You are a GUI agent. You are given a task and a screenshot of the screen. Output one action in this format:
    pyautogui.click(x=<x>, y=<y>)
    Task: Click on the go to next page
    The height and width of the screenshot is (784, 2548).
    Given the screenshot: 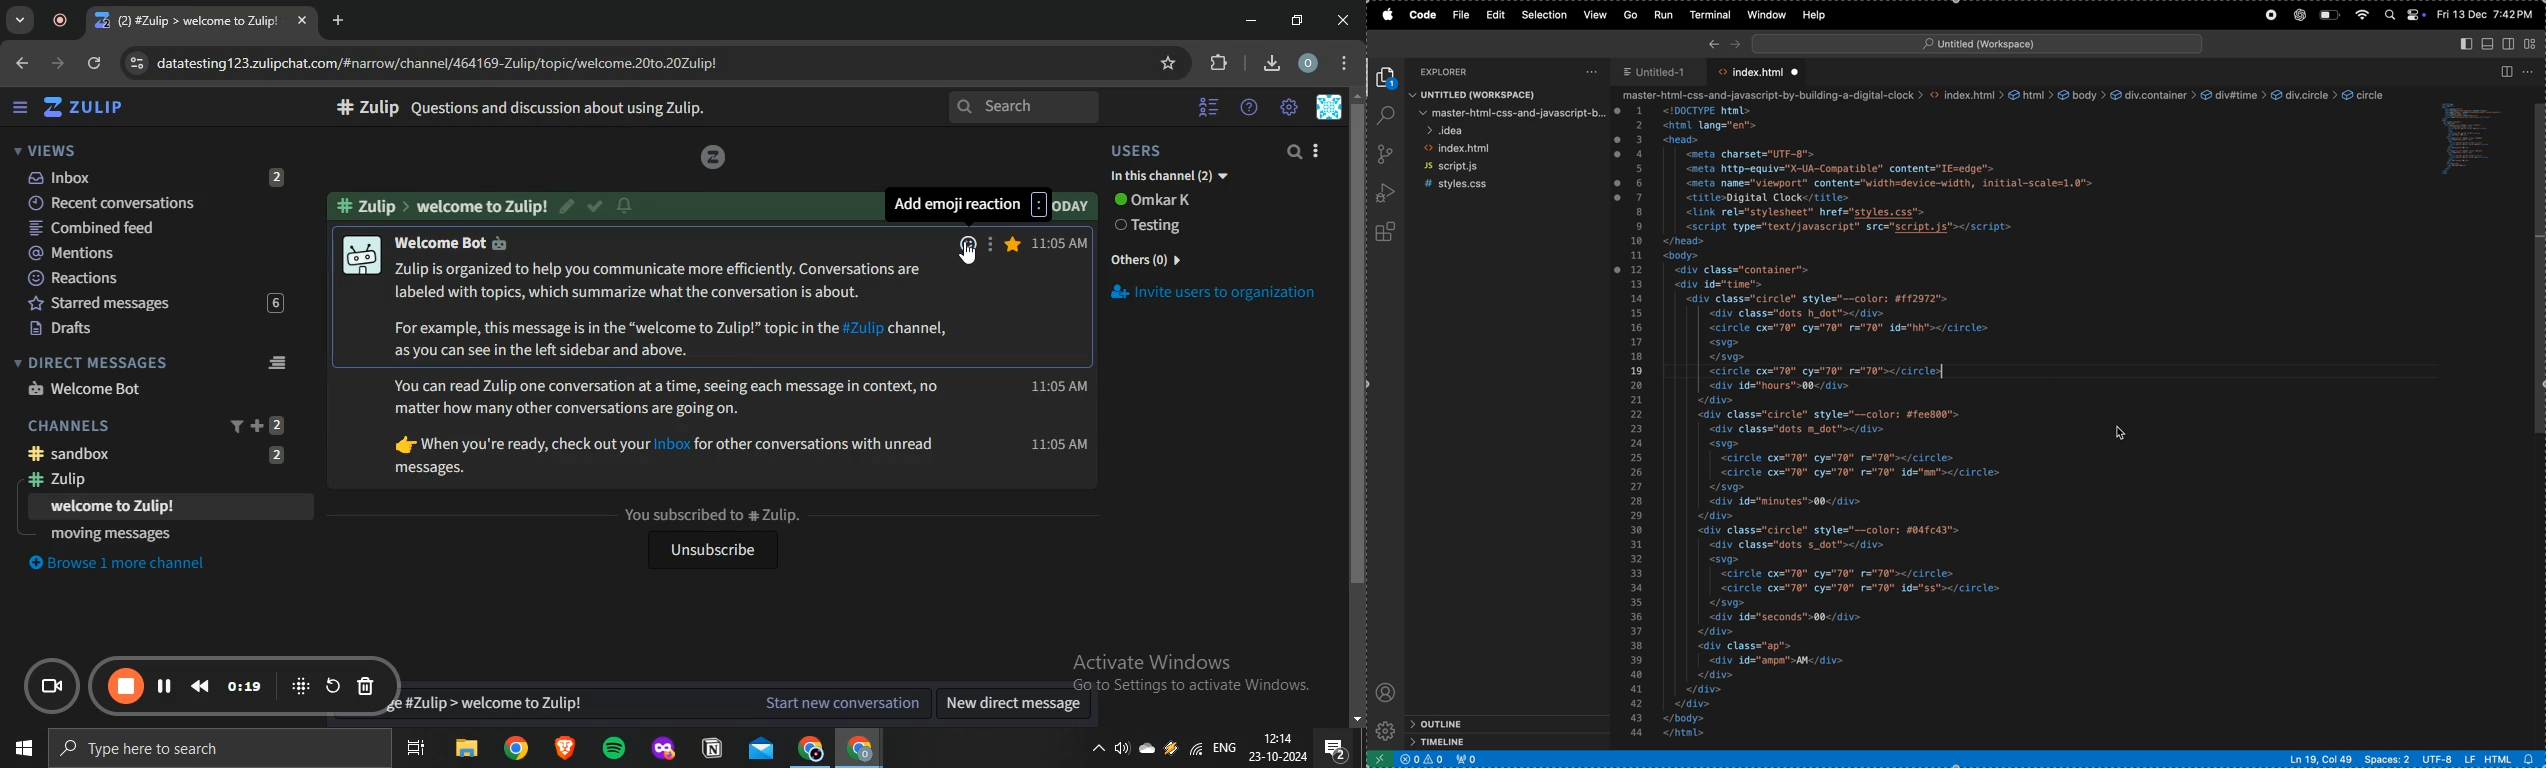 What is the action you would take?
    pyautogui.click(x=60, y=63)
    